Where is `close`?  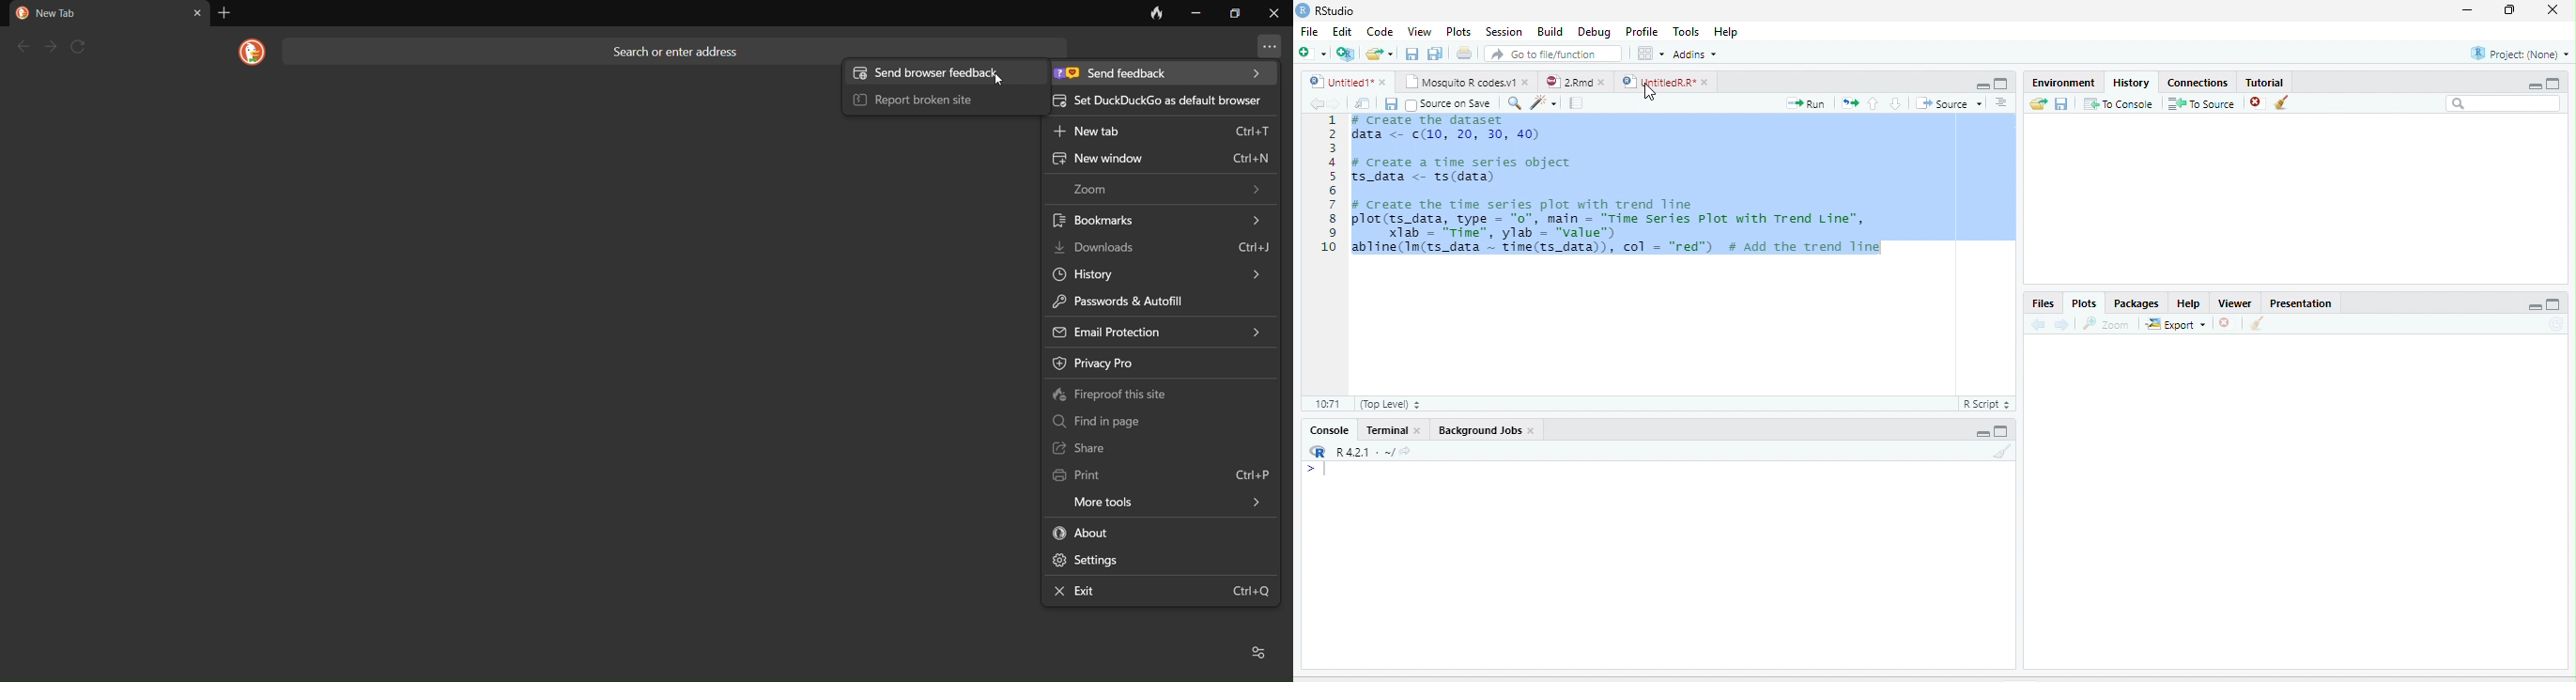 close is located at coordinates (1526, 82).